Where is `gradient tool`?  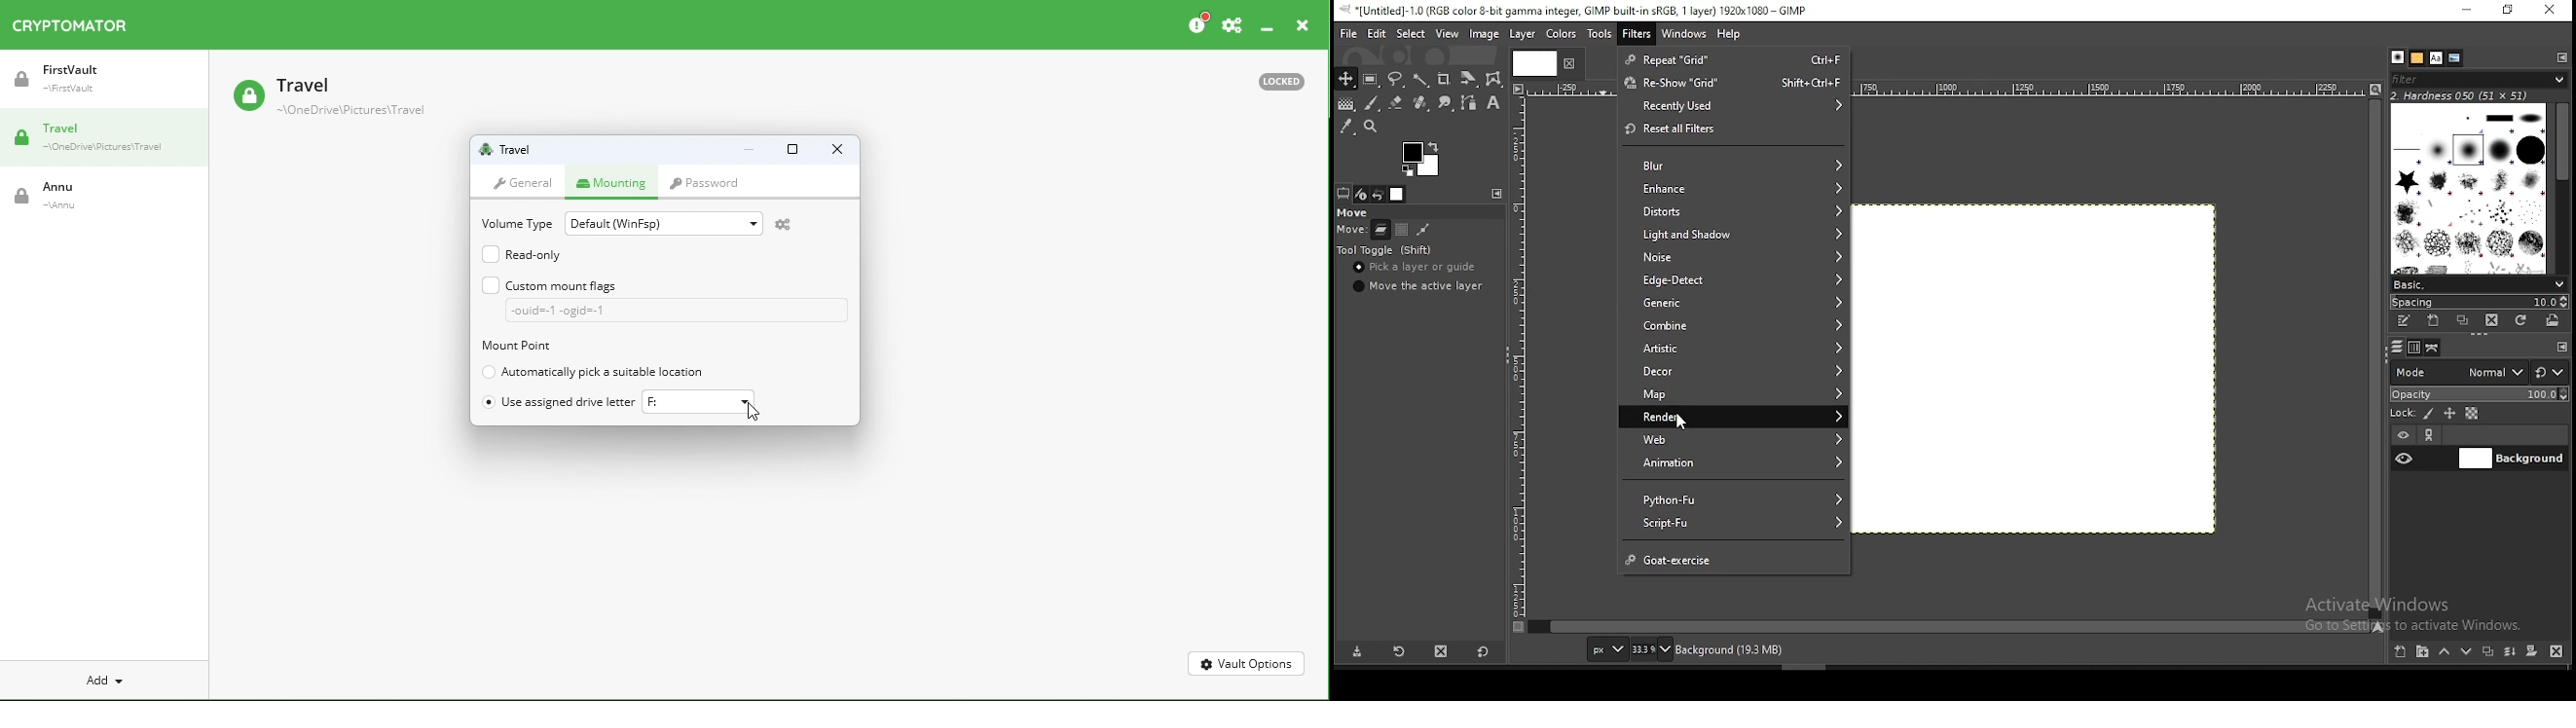
gradient tool is located at coordinates (1345, 103).